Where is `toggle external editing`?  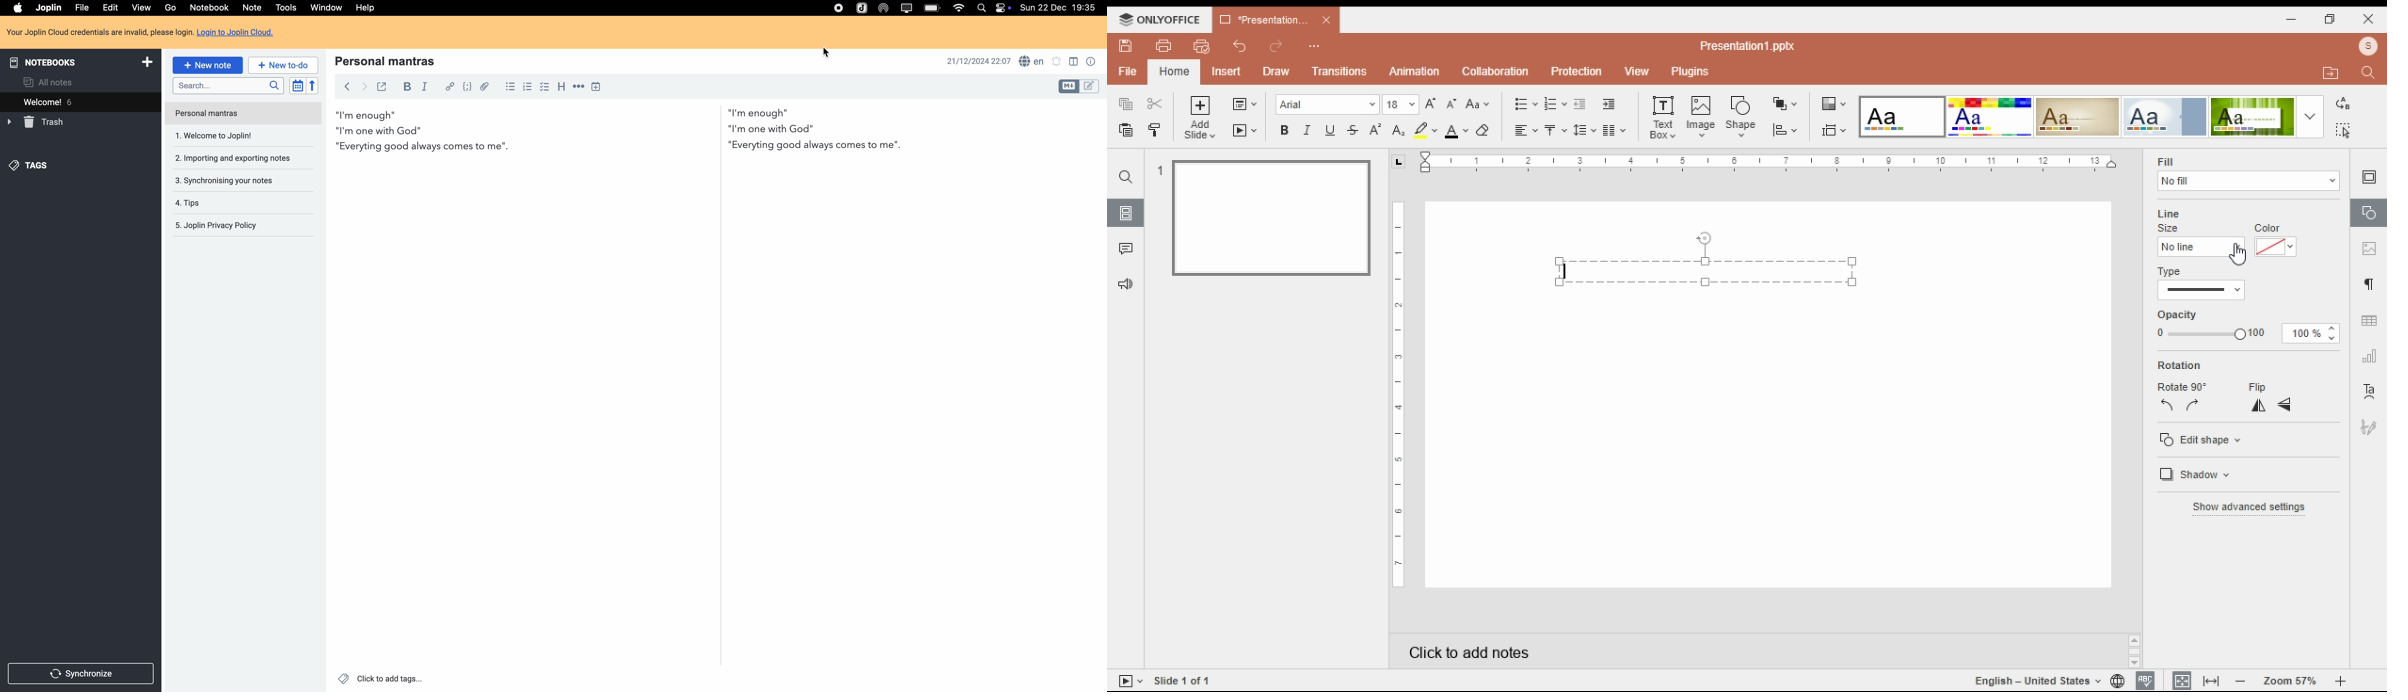 toggle external editing is located at coordinates (382, 87).